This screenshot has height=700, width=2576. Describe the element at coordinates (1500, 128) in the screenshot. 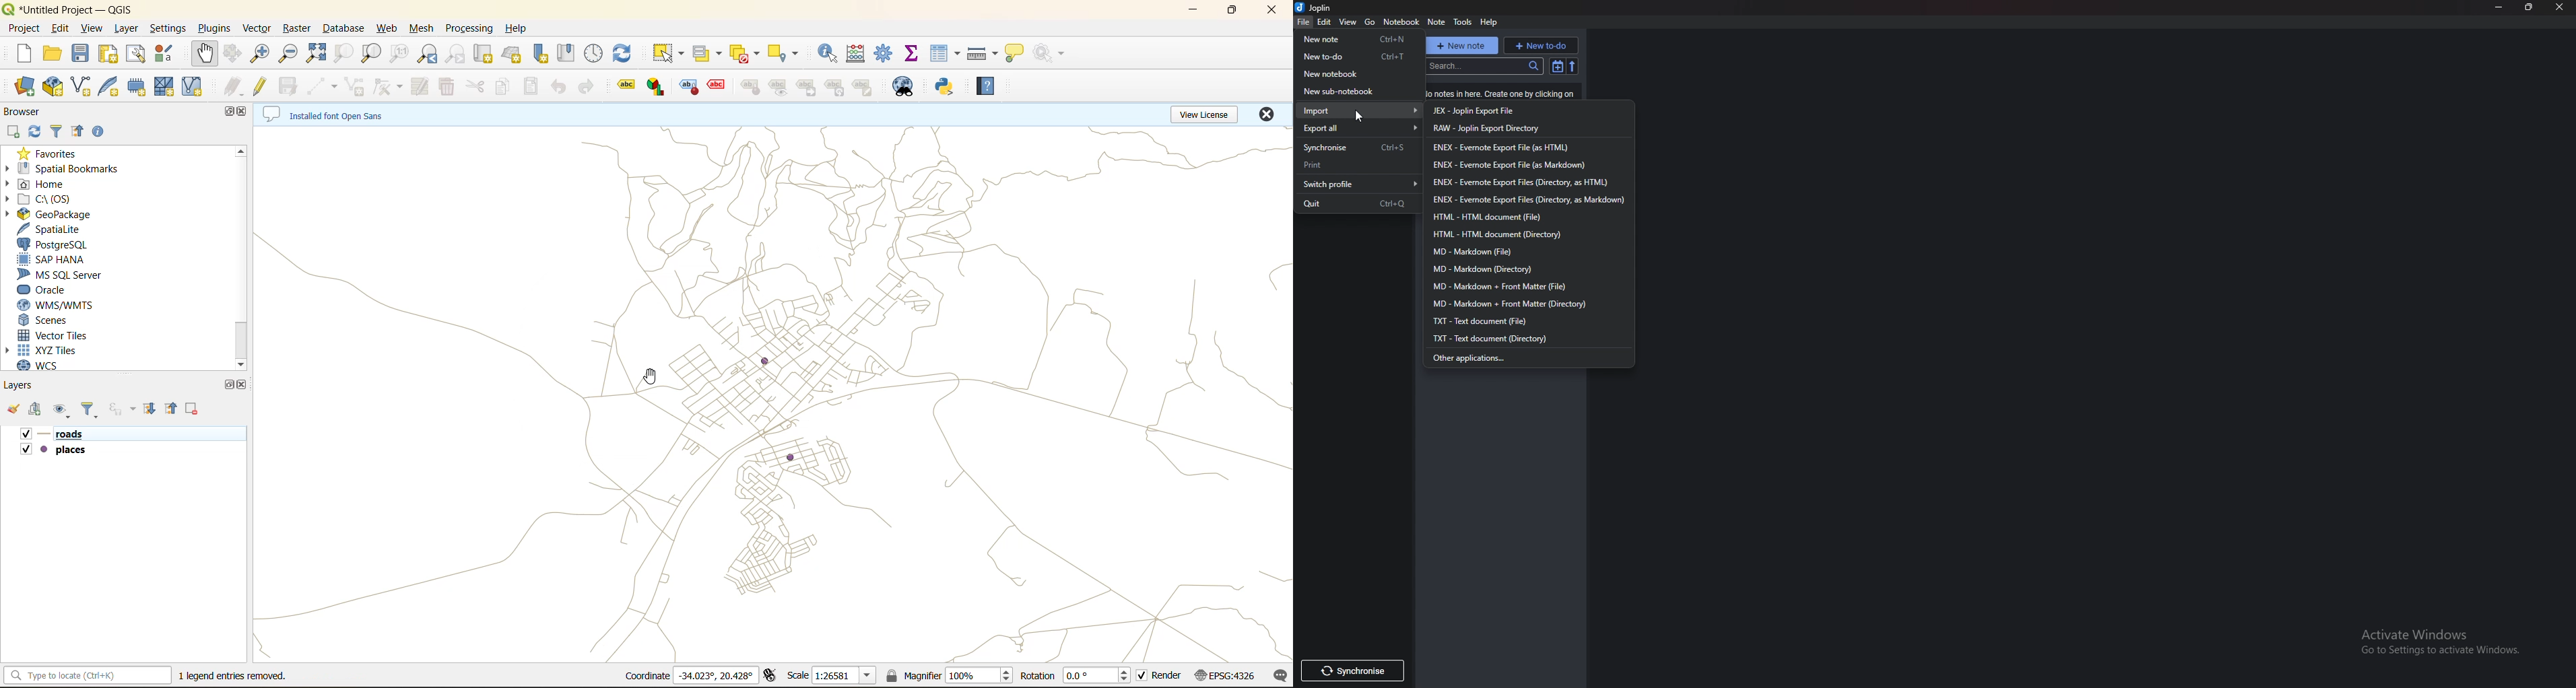

I see `raw` at that location.